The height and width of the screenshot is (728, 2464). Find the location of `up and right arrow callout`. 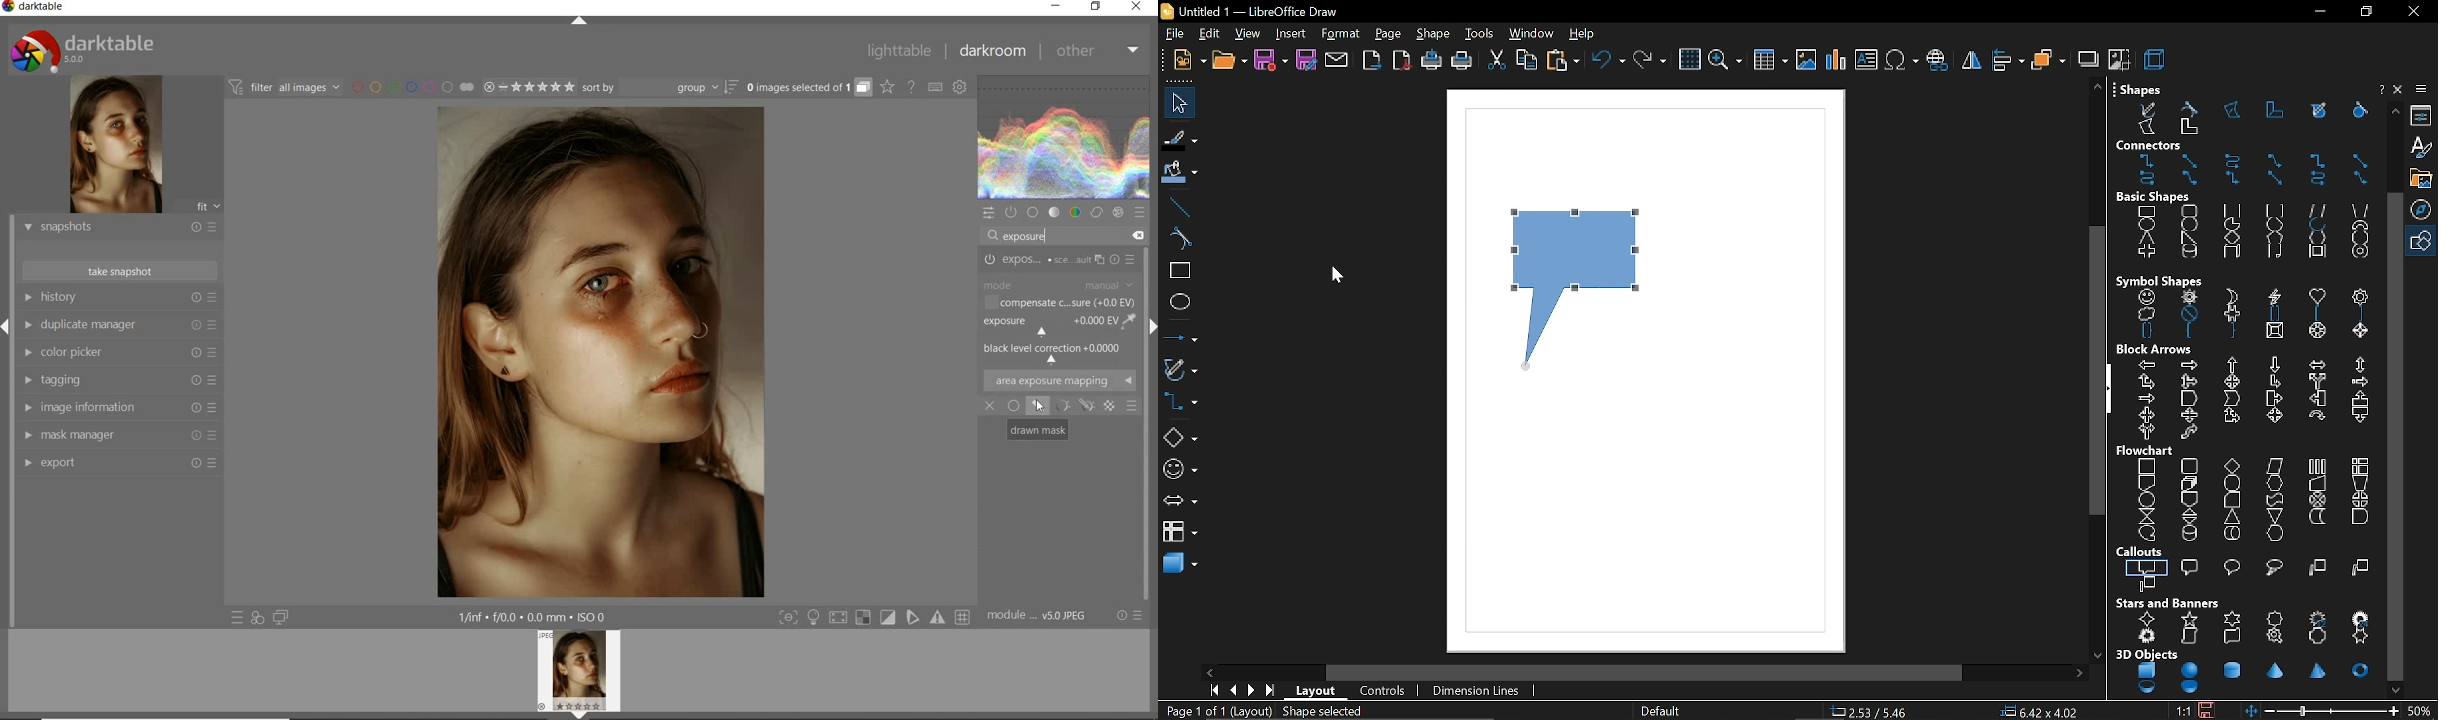

up and right arrow callout is located at coordinates (2231, 417).